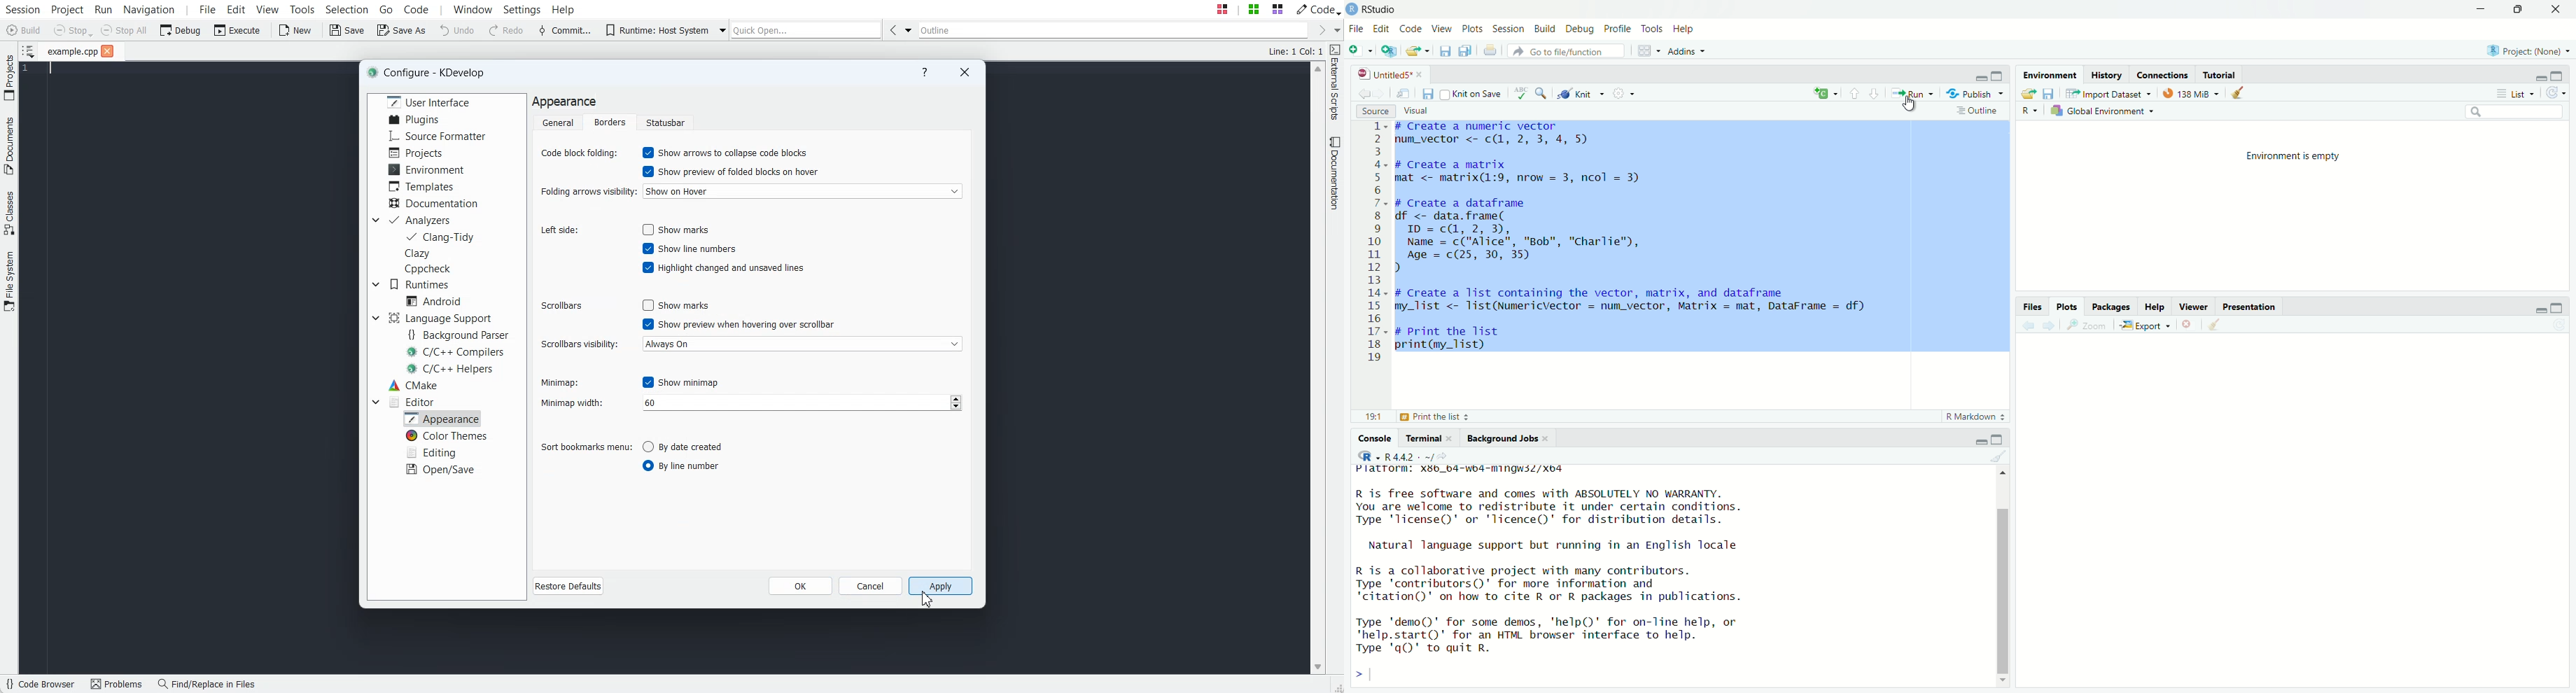 This screenshot has height=700, width=2576. I want to click on Edit, so click(236, 9).